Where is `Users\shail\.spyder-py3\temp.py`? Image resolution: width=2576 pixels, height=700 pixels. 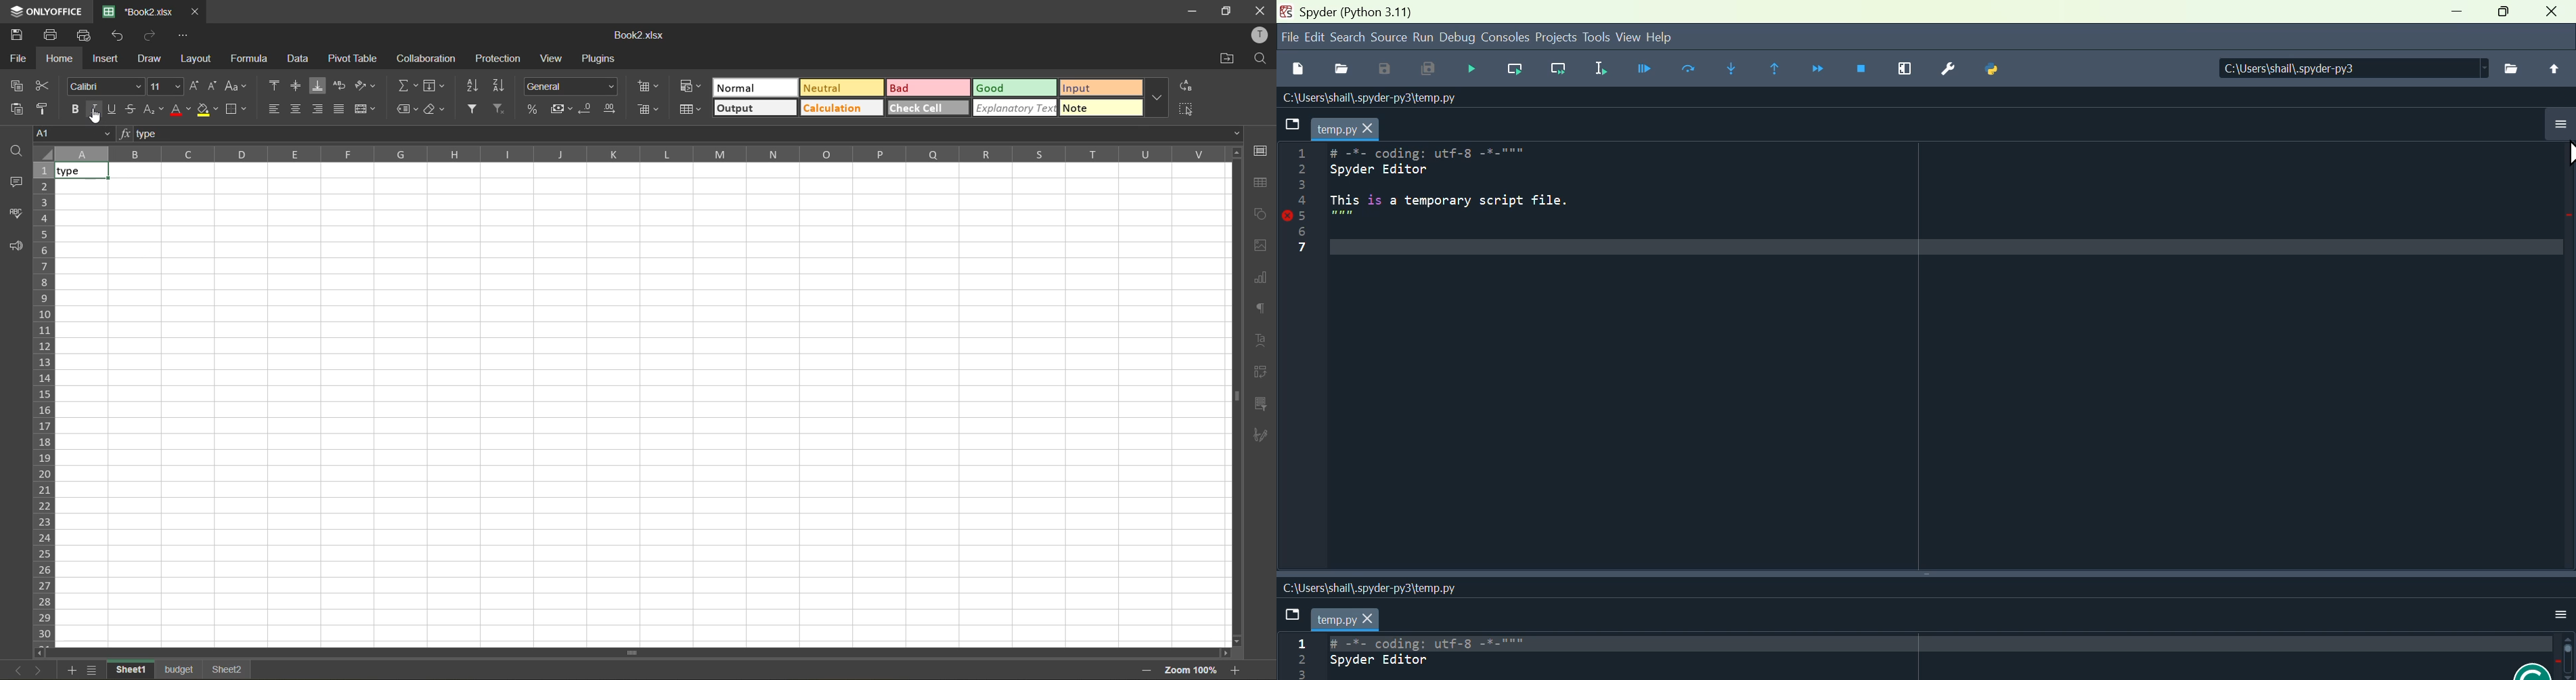 Users\shail\.spyder-py3\temp.py is located at coordinates (1376, 100).